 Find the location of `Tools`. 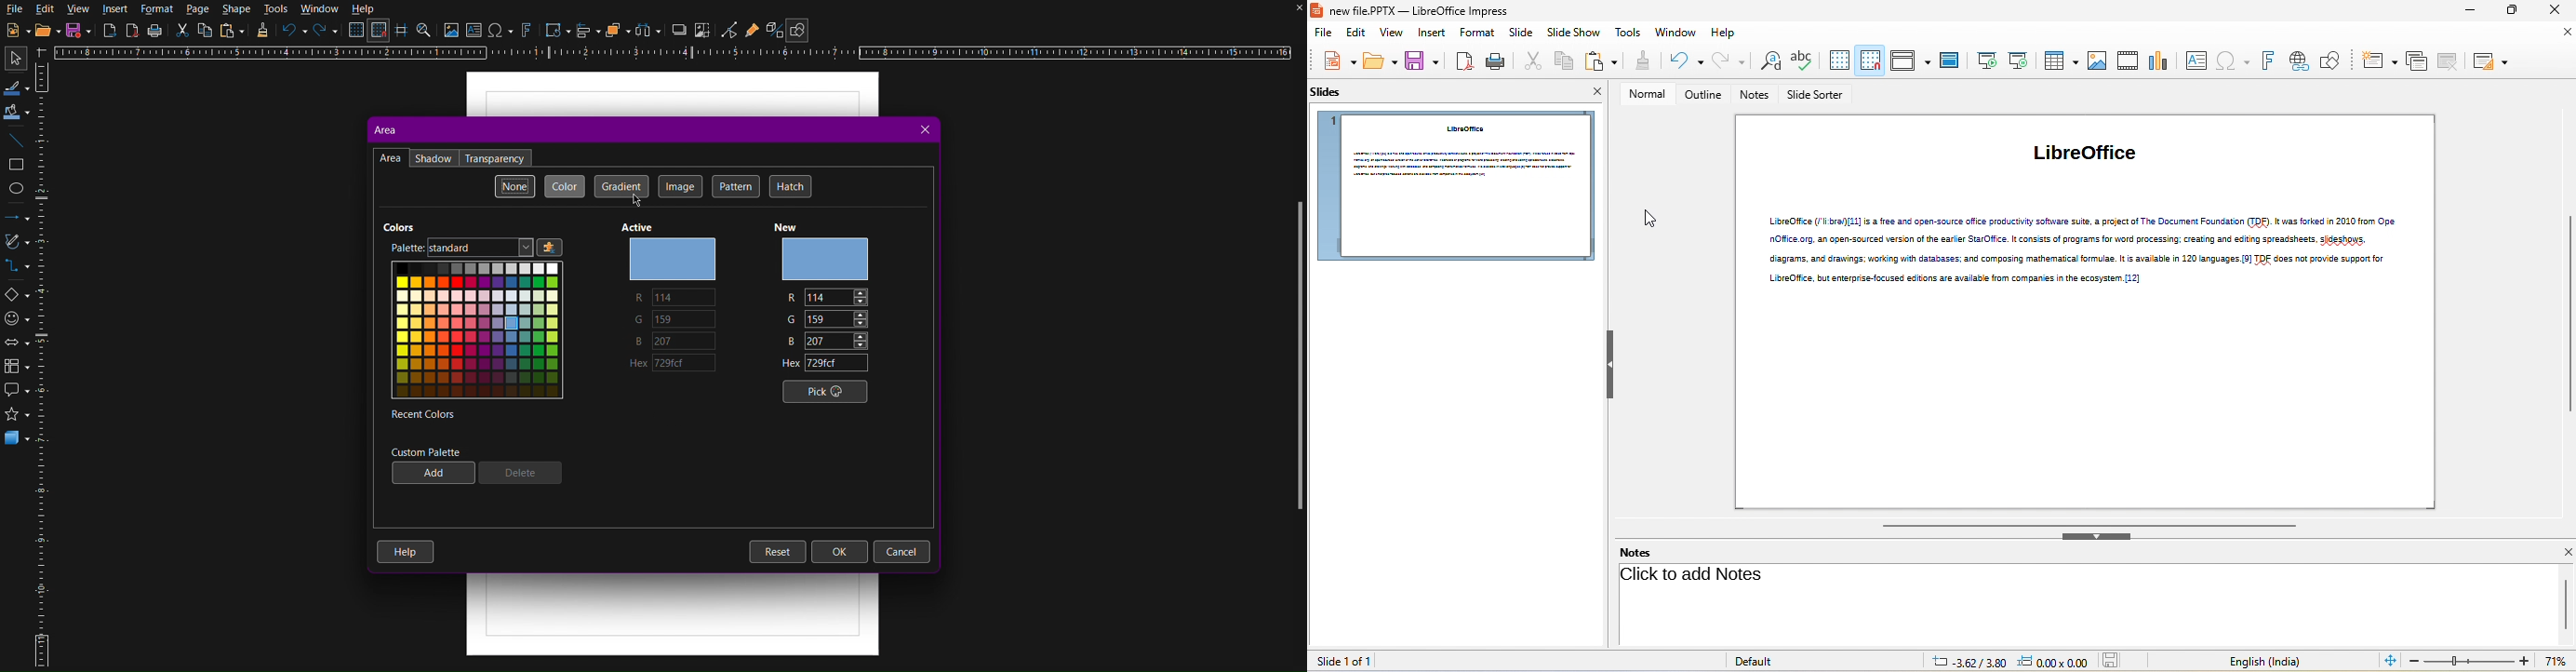

Tools is located at coordinates (277, 10).